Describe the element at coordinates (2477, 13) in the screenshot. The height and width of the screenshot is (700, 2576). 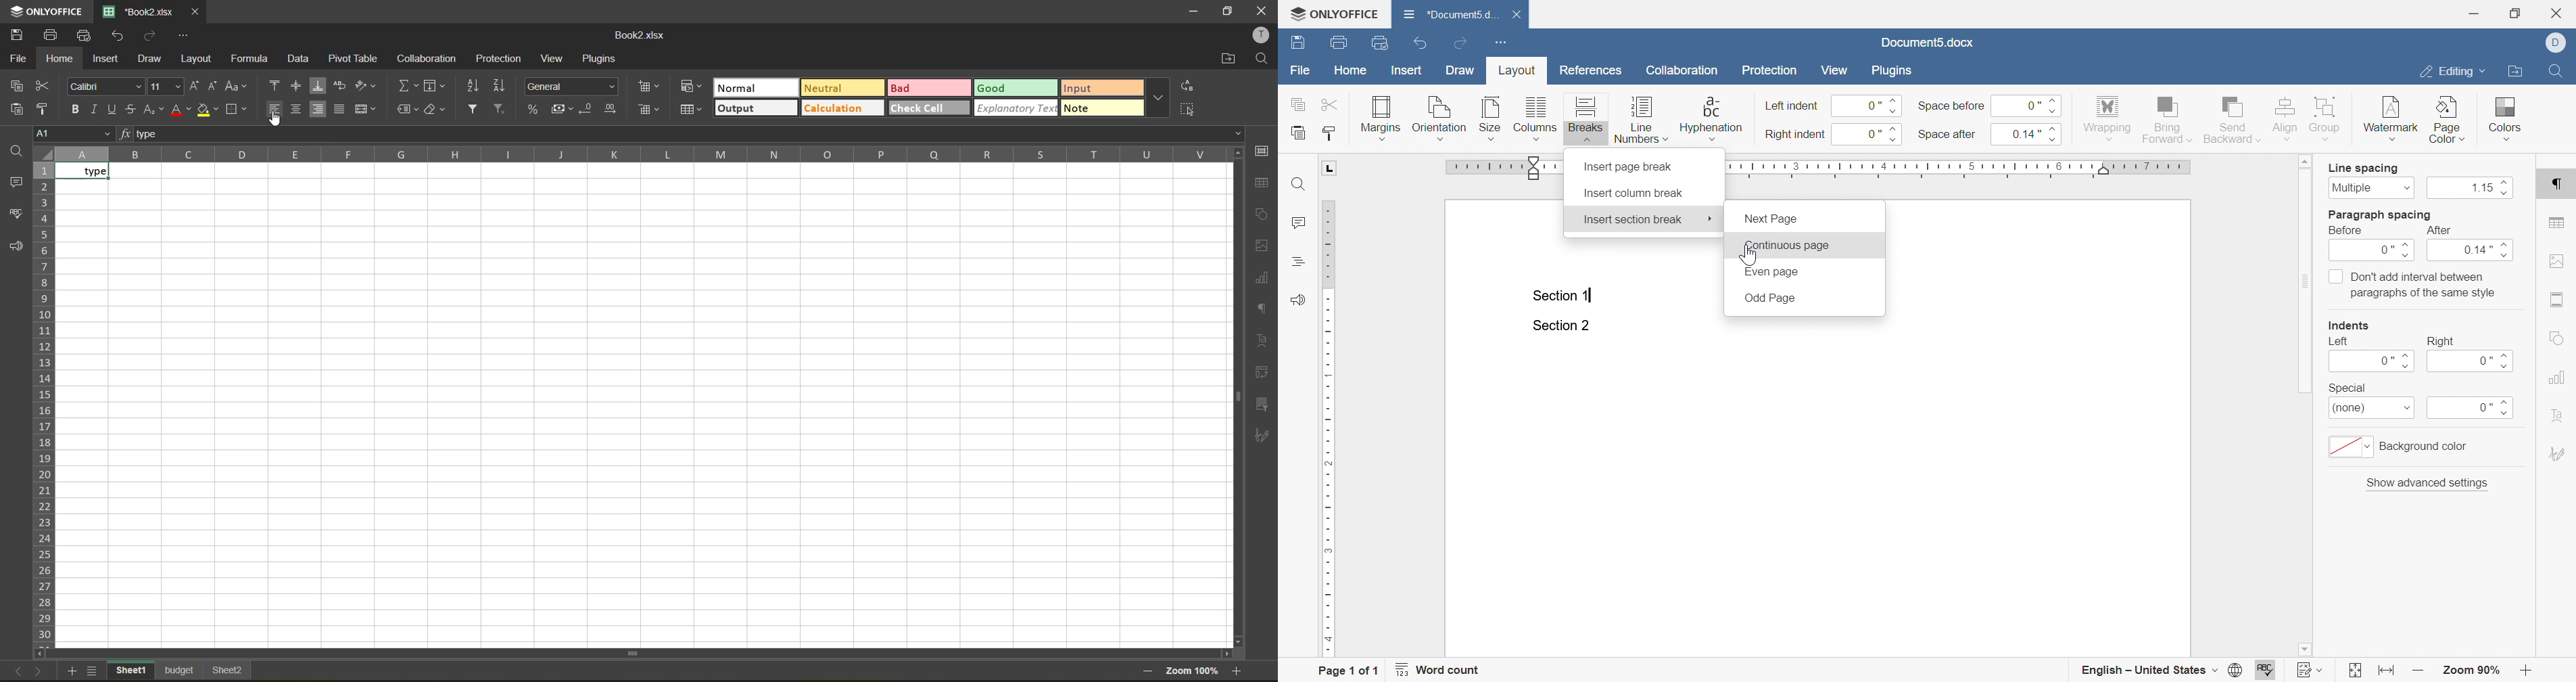
I see `minimize` at that location.